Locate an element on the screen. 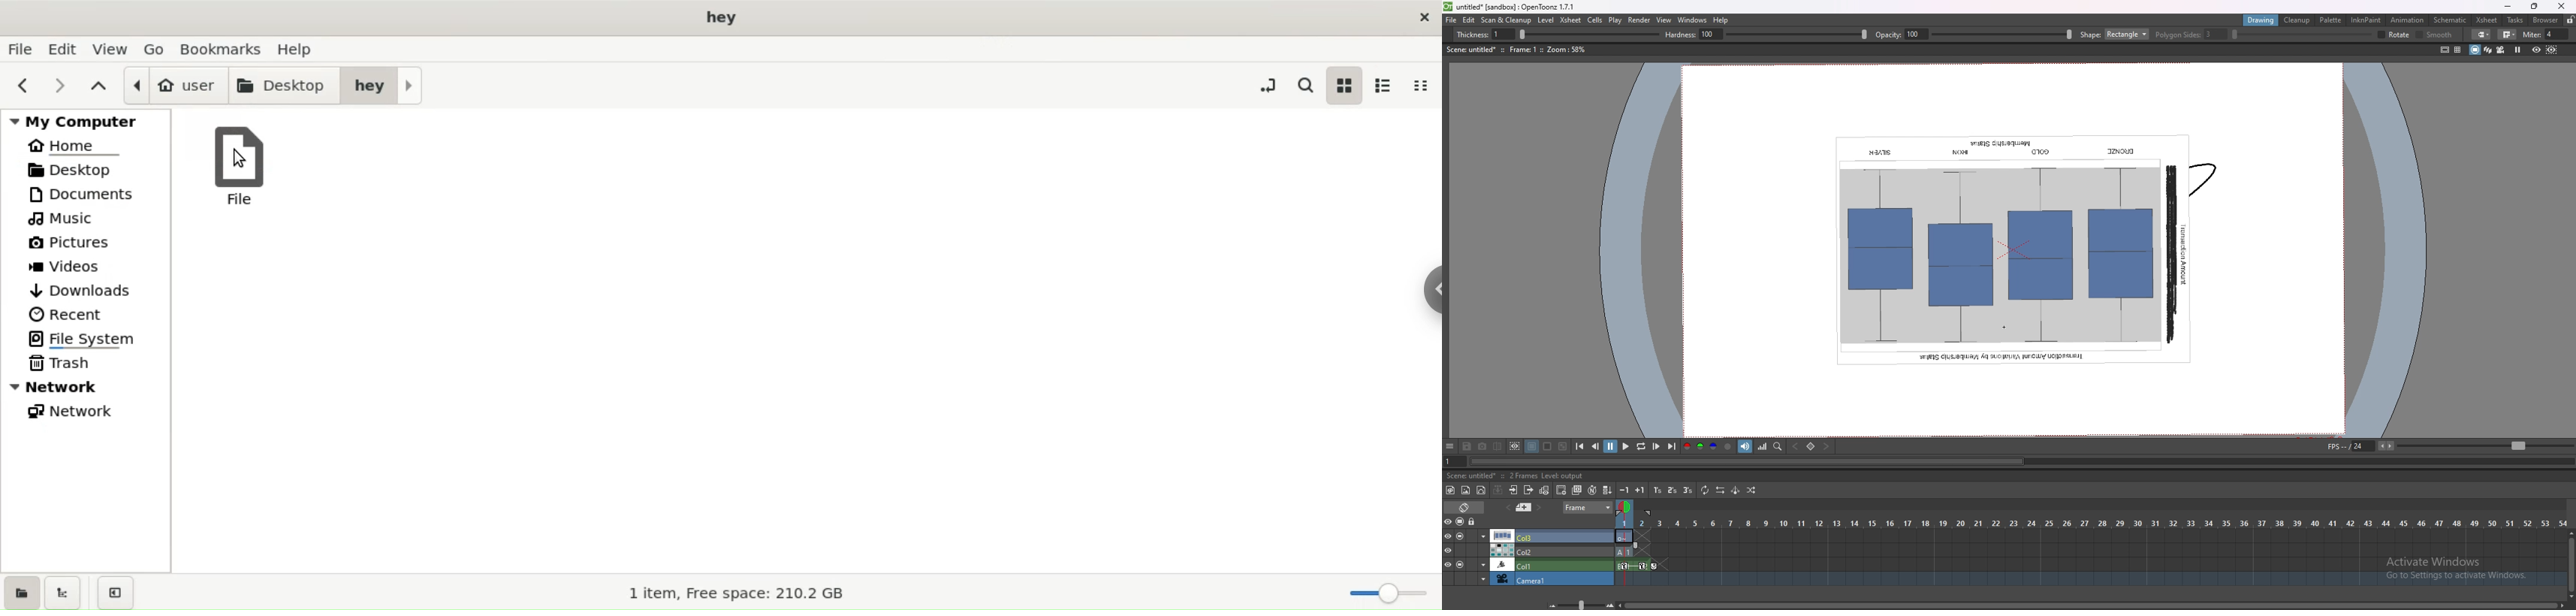 The width and height of the screenshot is (2576, 616). compare to snapshot is located at coordinates (1499, 446).